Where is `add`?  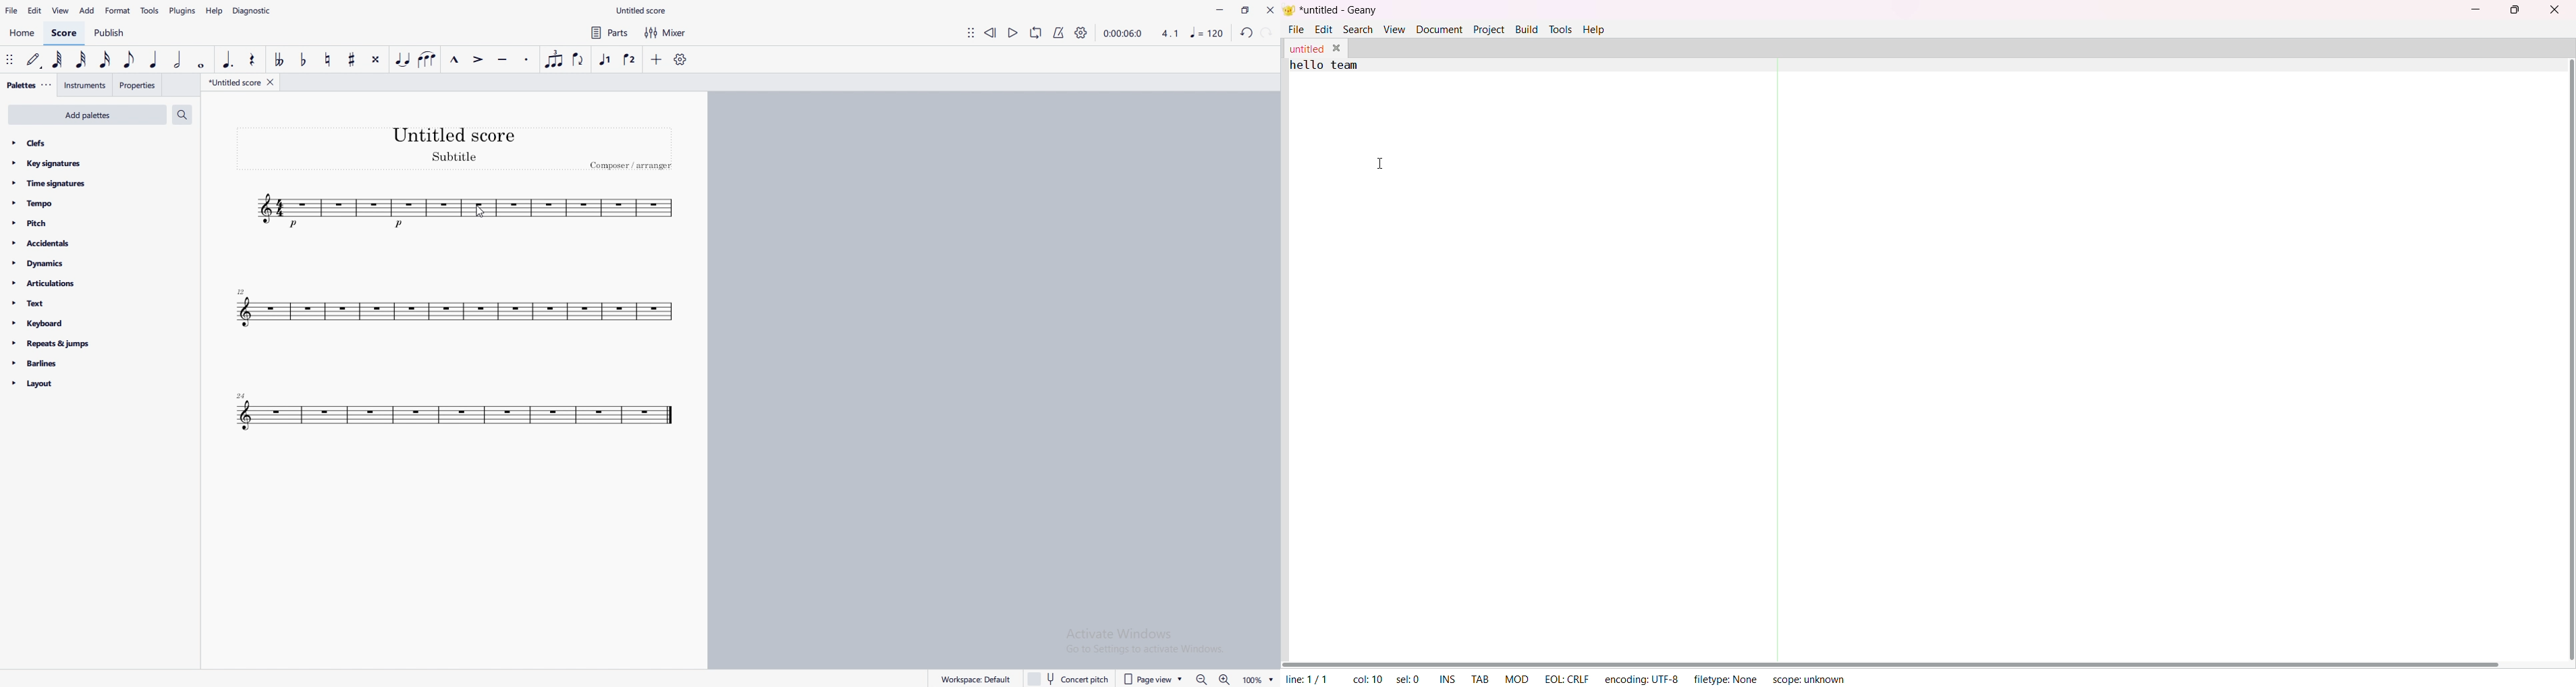 add is located at coordinates (656, 60).